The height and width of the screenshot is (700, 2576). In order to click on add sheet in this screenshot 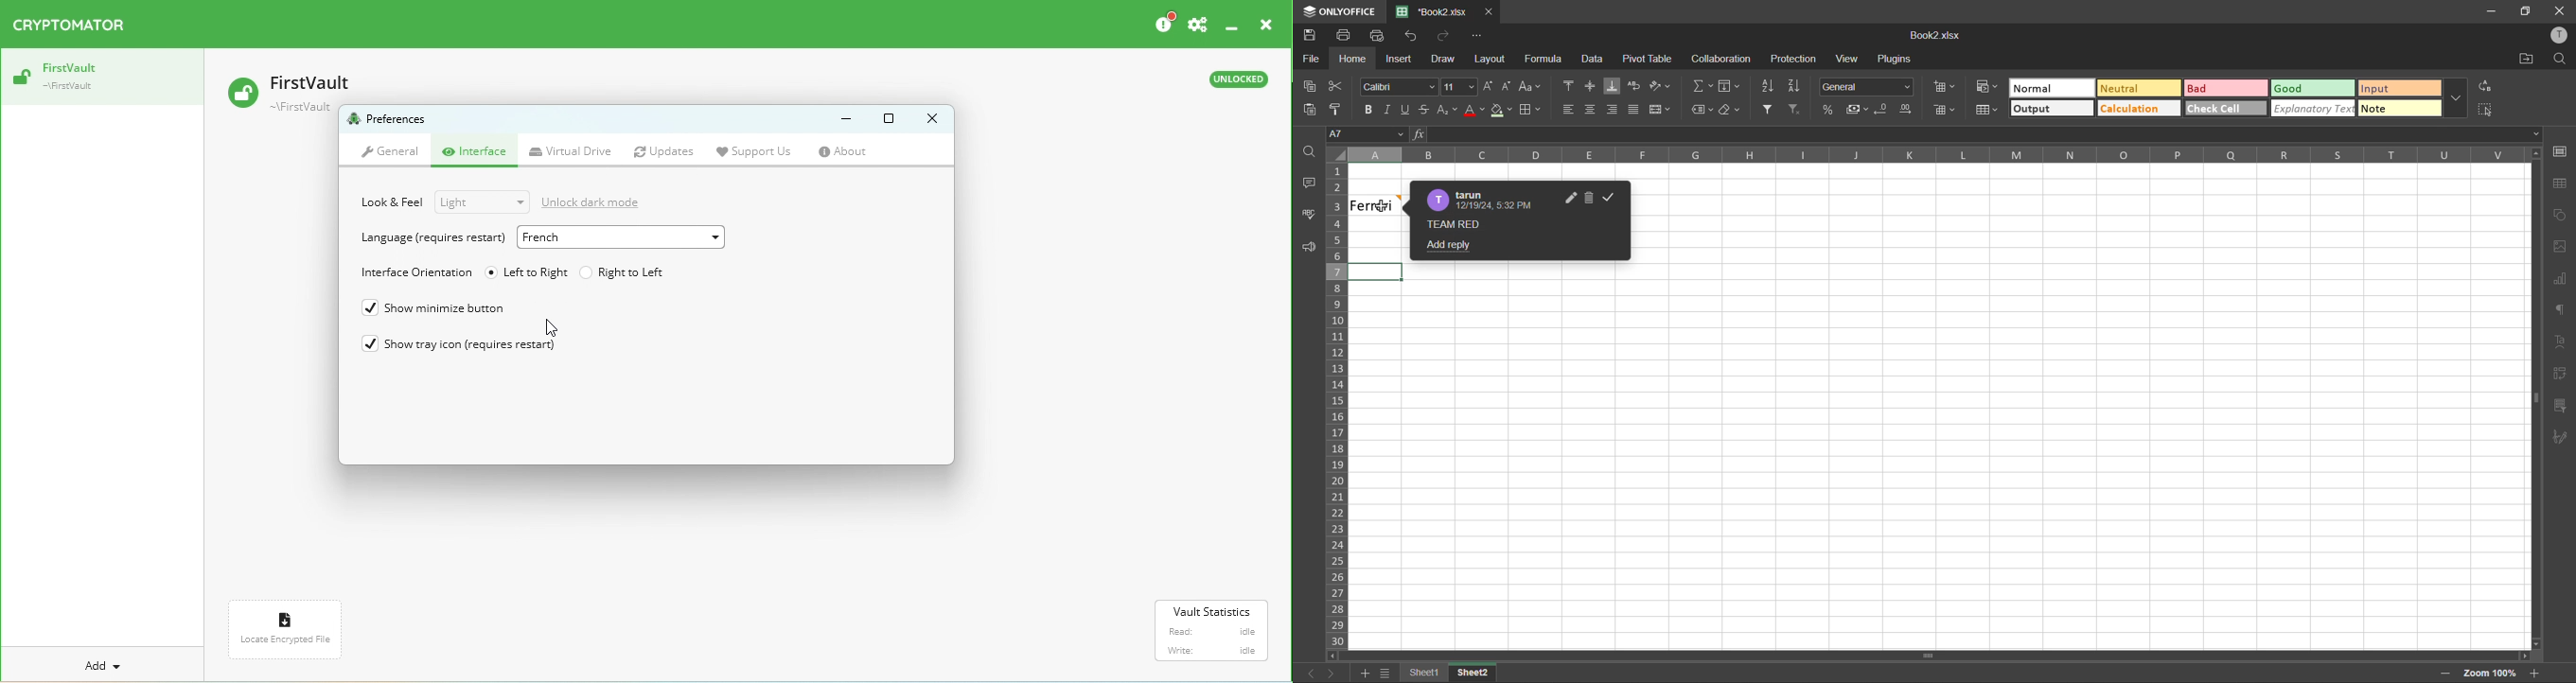, I will do `click(1366, 672)`.